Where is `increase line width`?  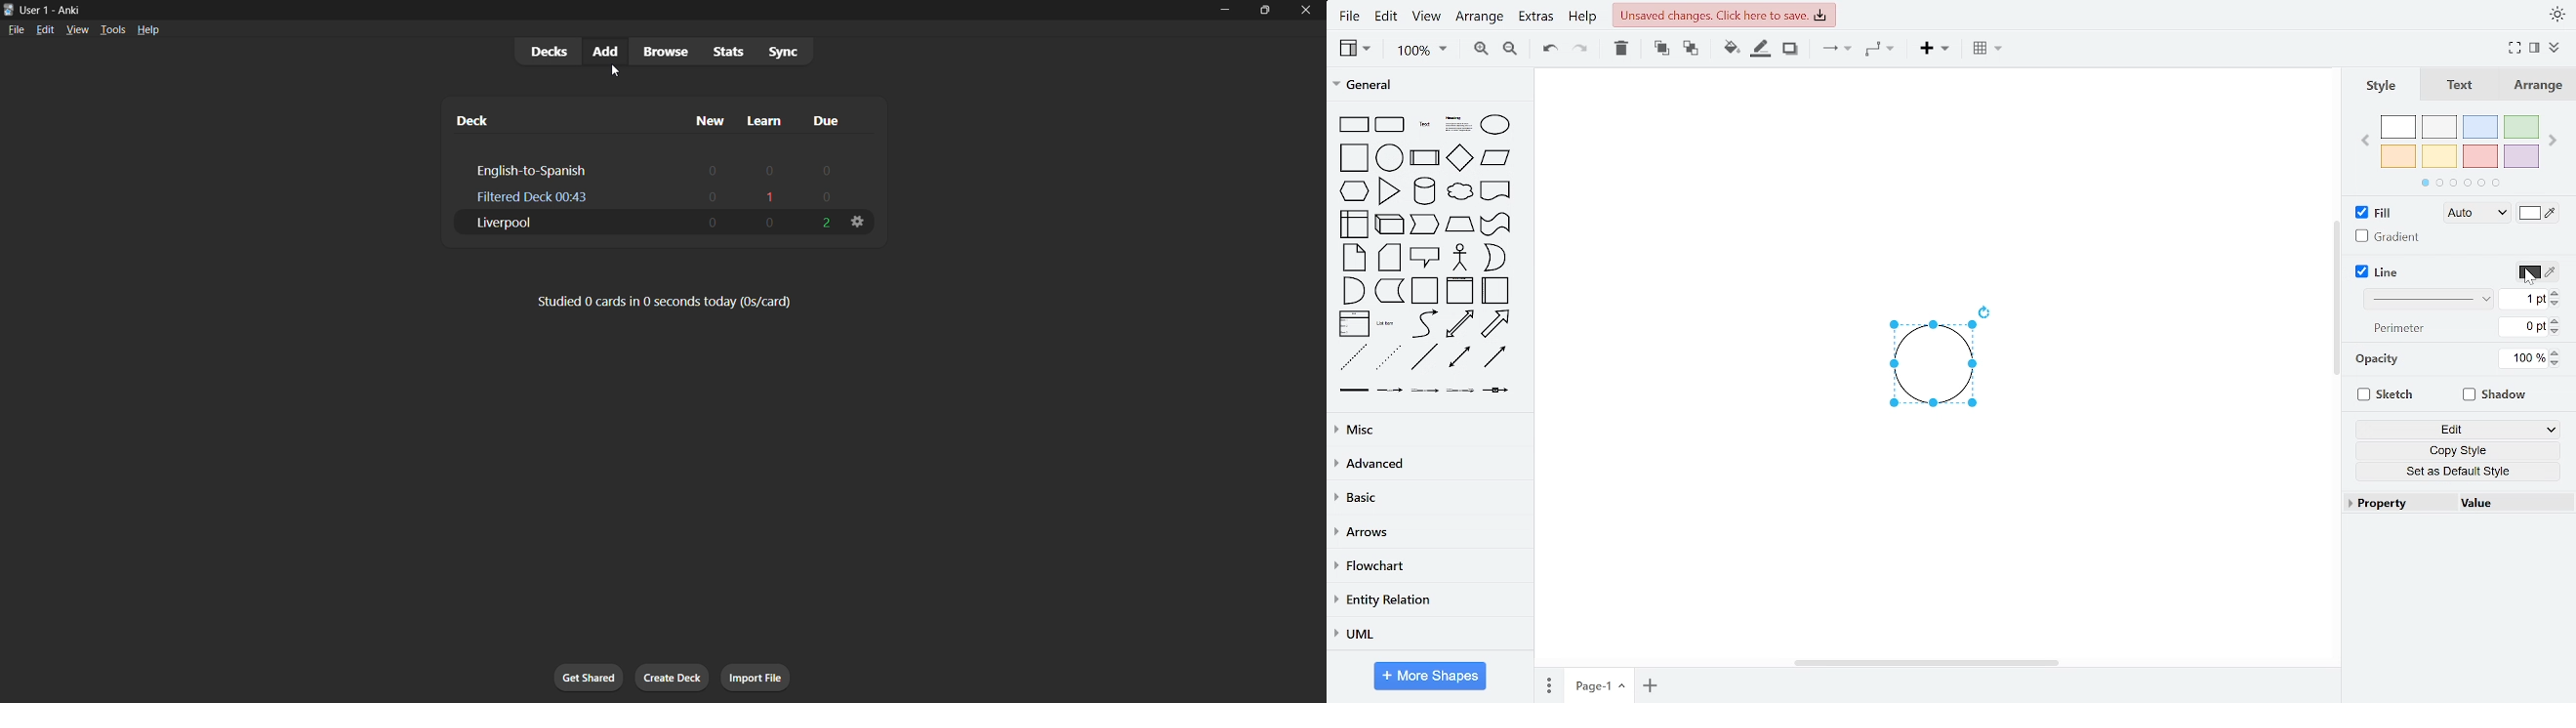 increase line width is located at coordinates (2557, 292).